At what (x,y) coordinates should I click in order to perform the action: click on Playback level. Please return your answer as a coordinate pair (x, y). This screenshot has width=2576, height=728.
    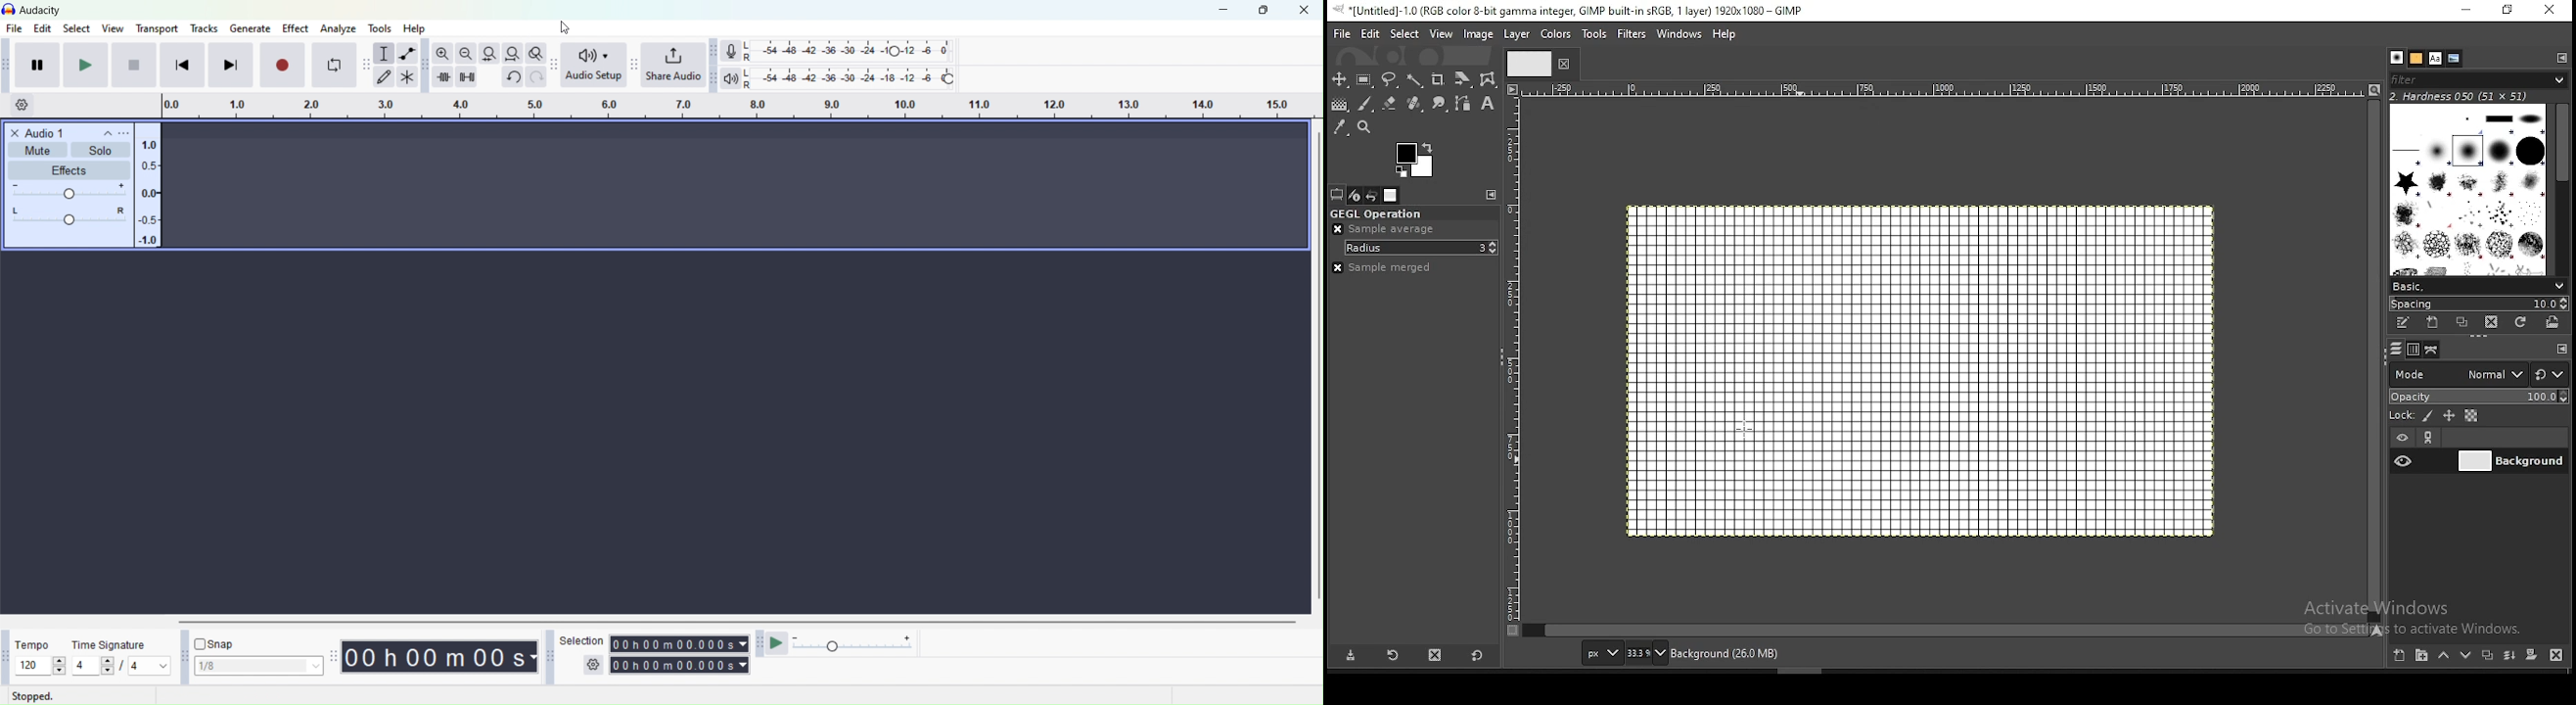
    Looking at the image, I should click on (848, 78).